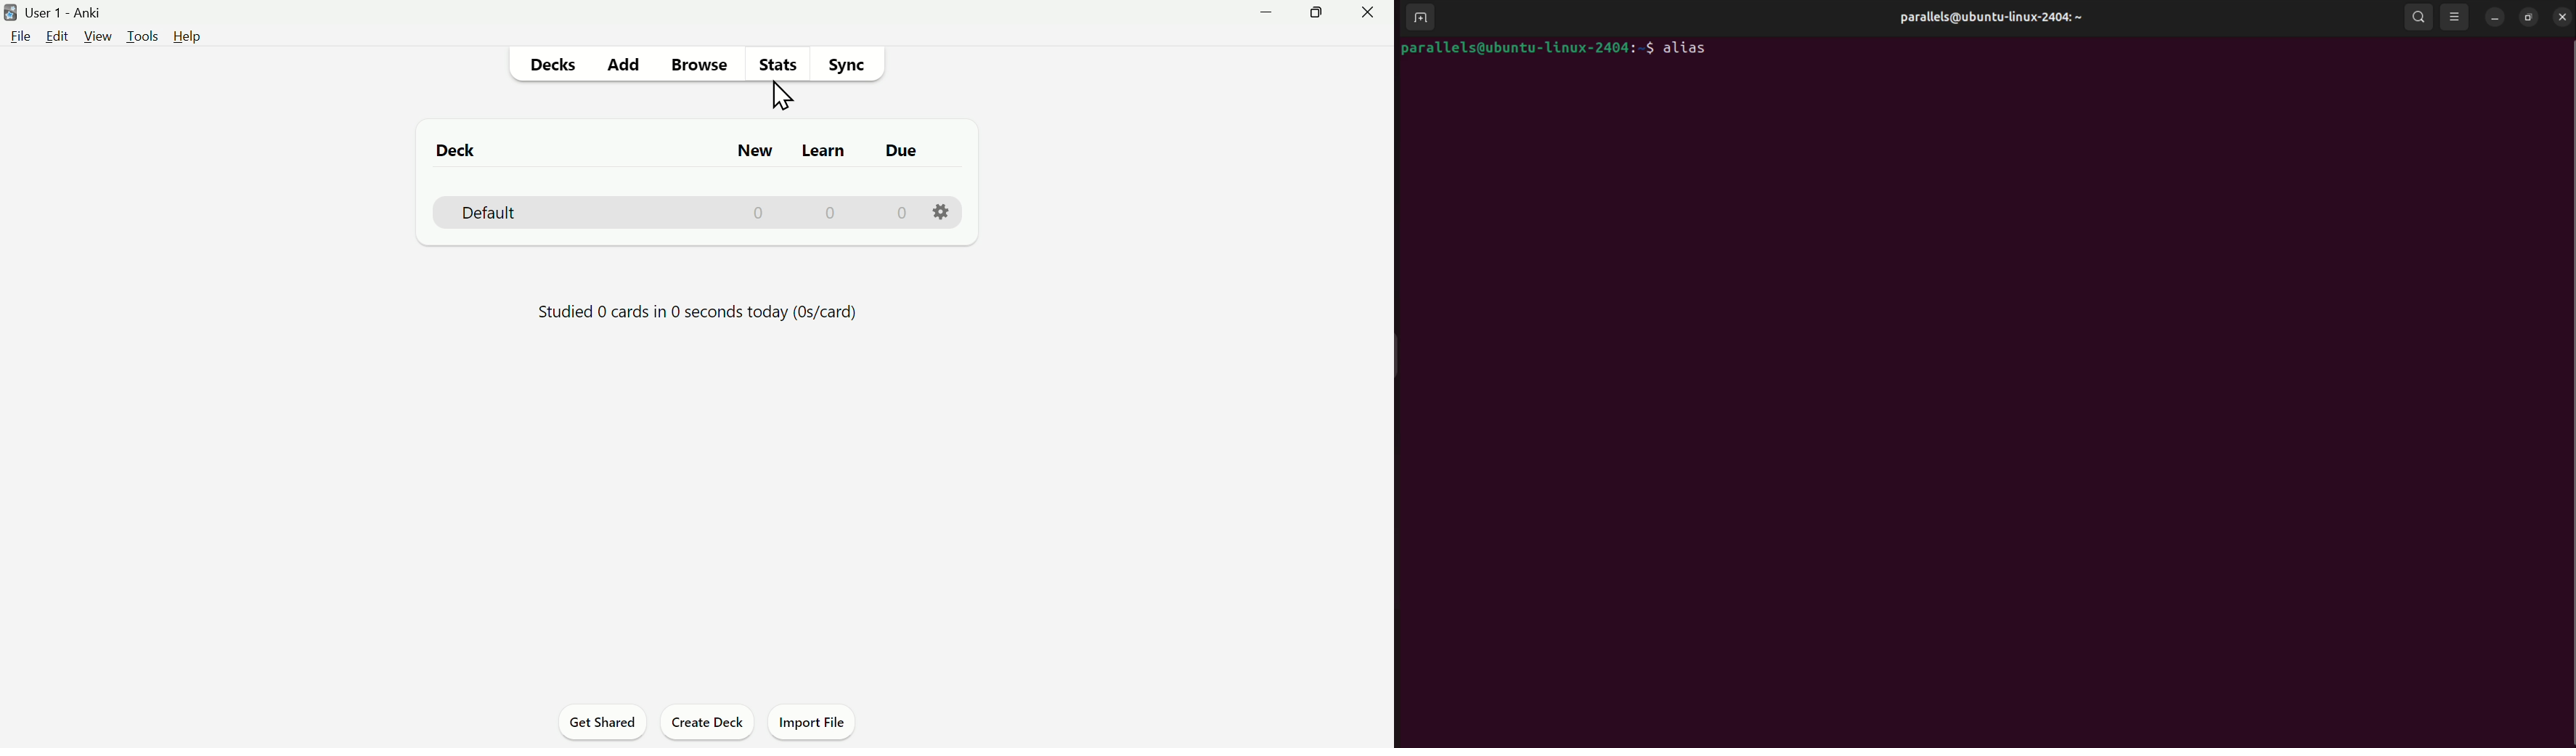 This screenshot has height=756, width=2576. I want to click on Help, so click(194, 36).